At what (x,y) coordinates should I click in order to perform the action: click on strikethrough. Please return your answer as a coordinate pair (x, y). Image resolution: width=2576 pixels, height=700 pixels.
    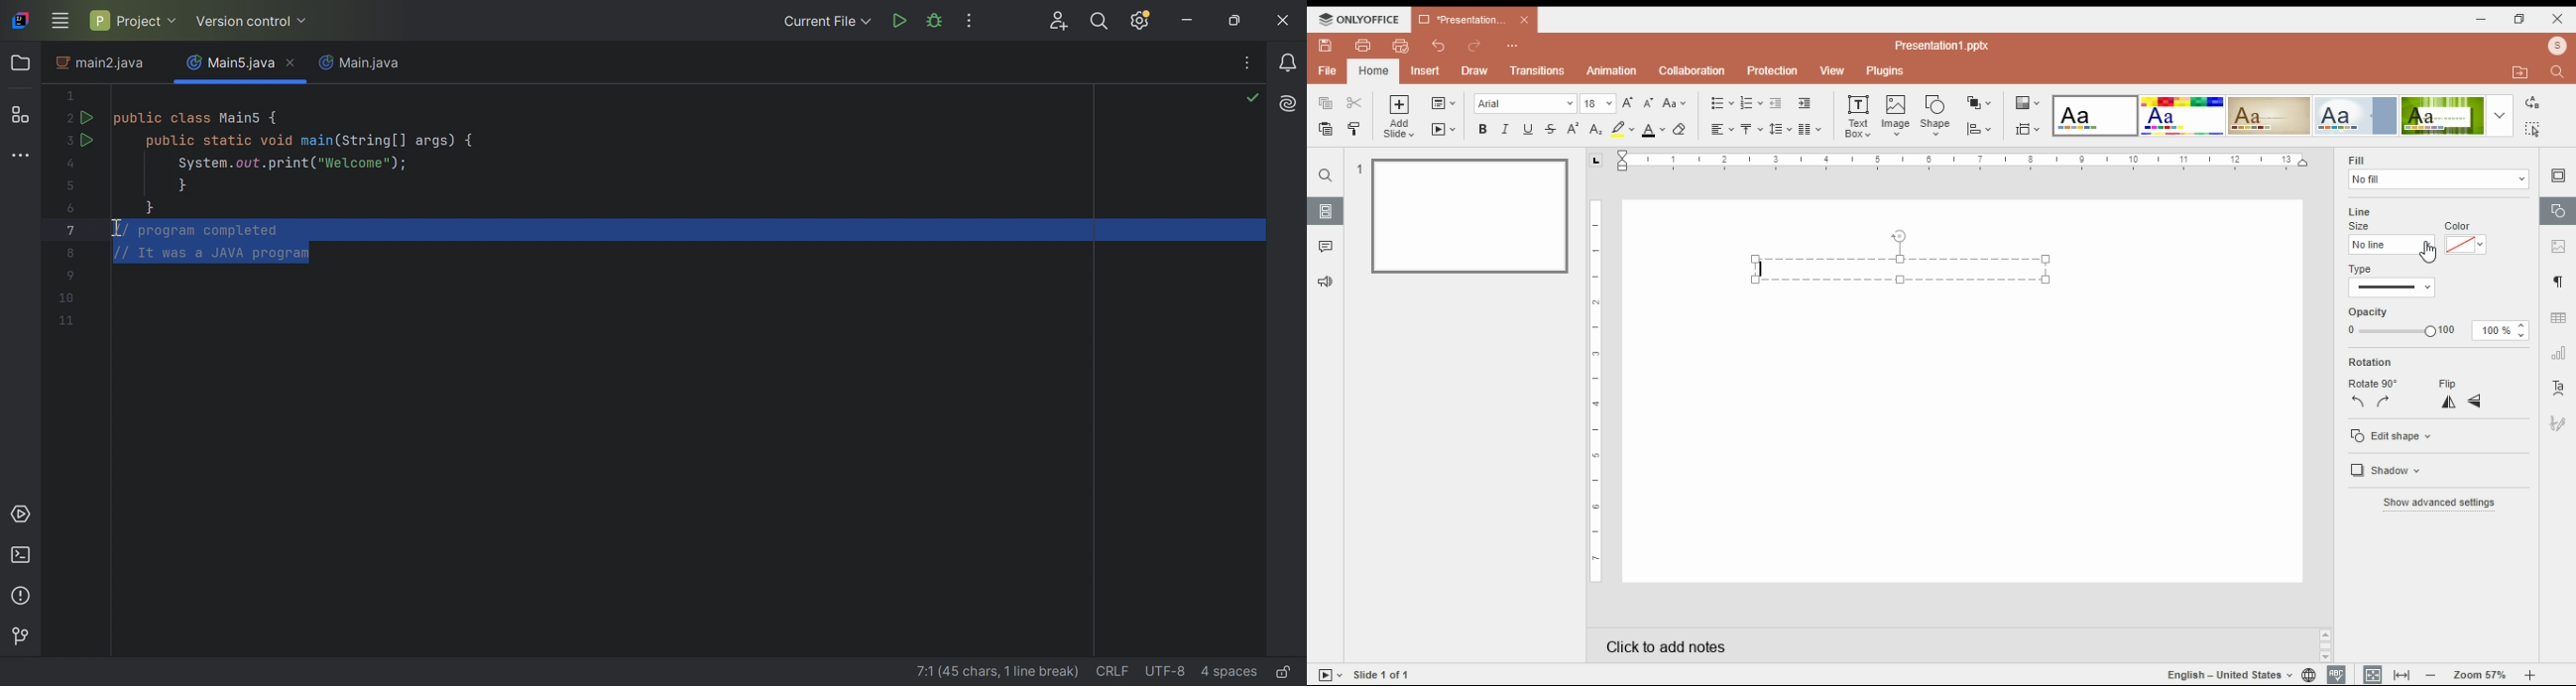
    Looking at the image, I should click on (1551, 130).